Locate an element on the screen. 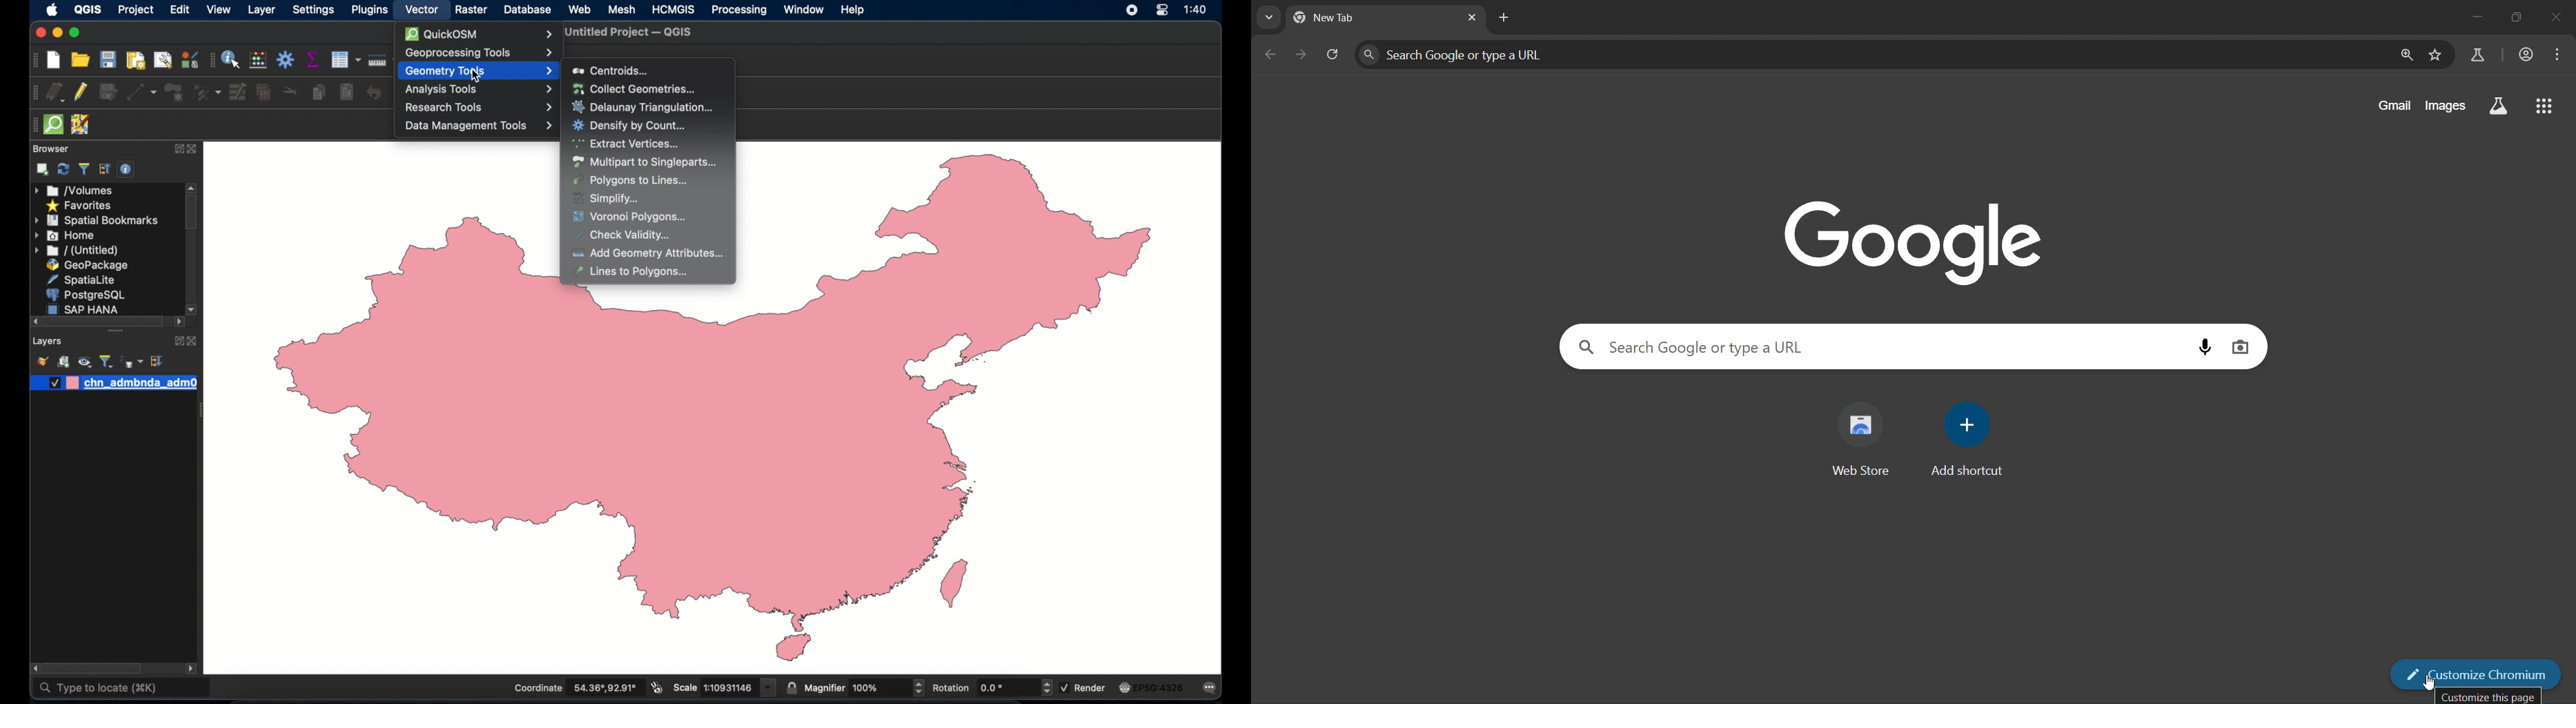  polygons to lines is located at coordinates (630, 181).